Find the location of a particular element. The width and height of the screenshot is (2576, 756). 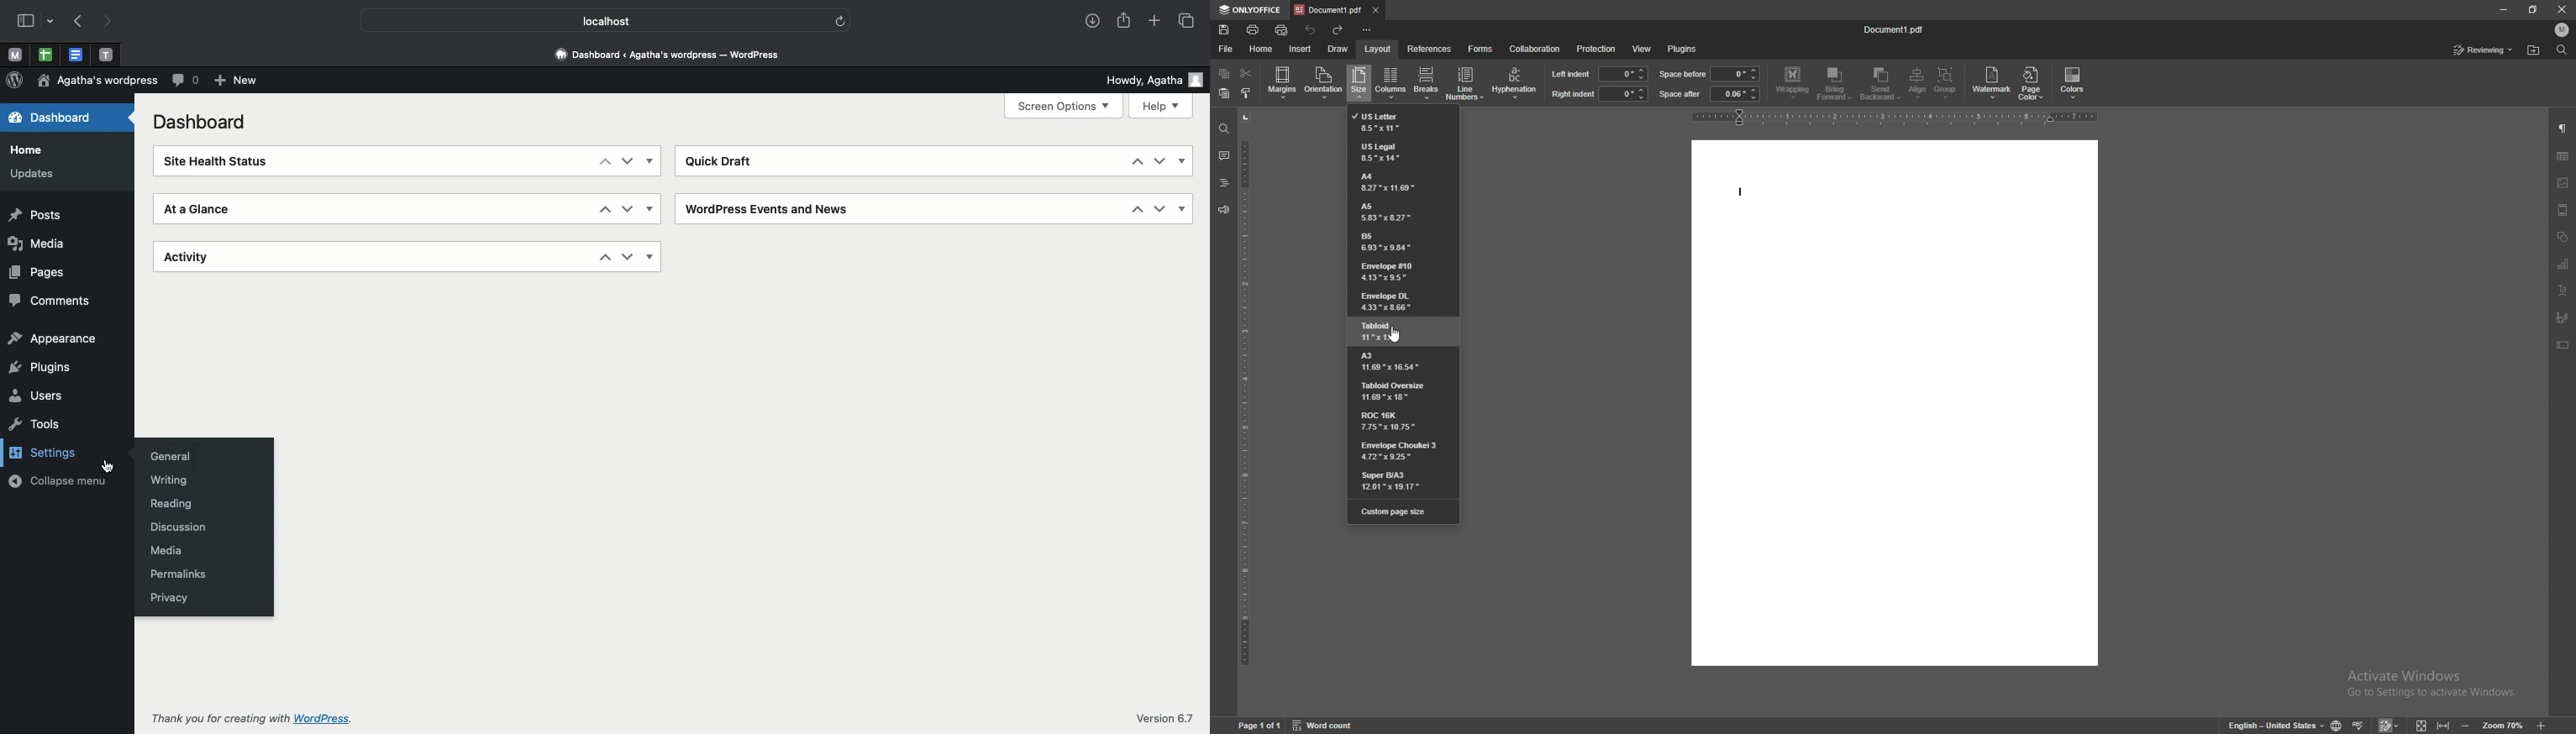

Collapse menu is located at coordinates (55, 480).